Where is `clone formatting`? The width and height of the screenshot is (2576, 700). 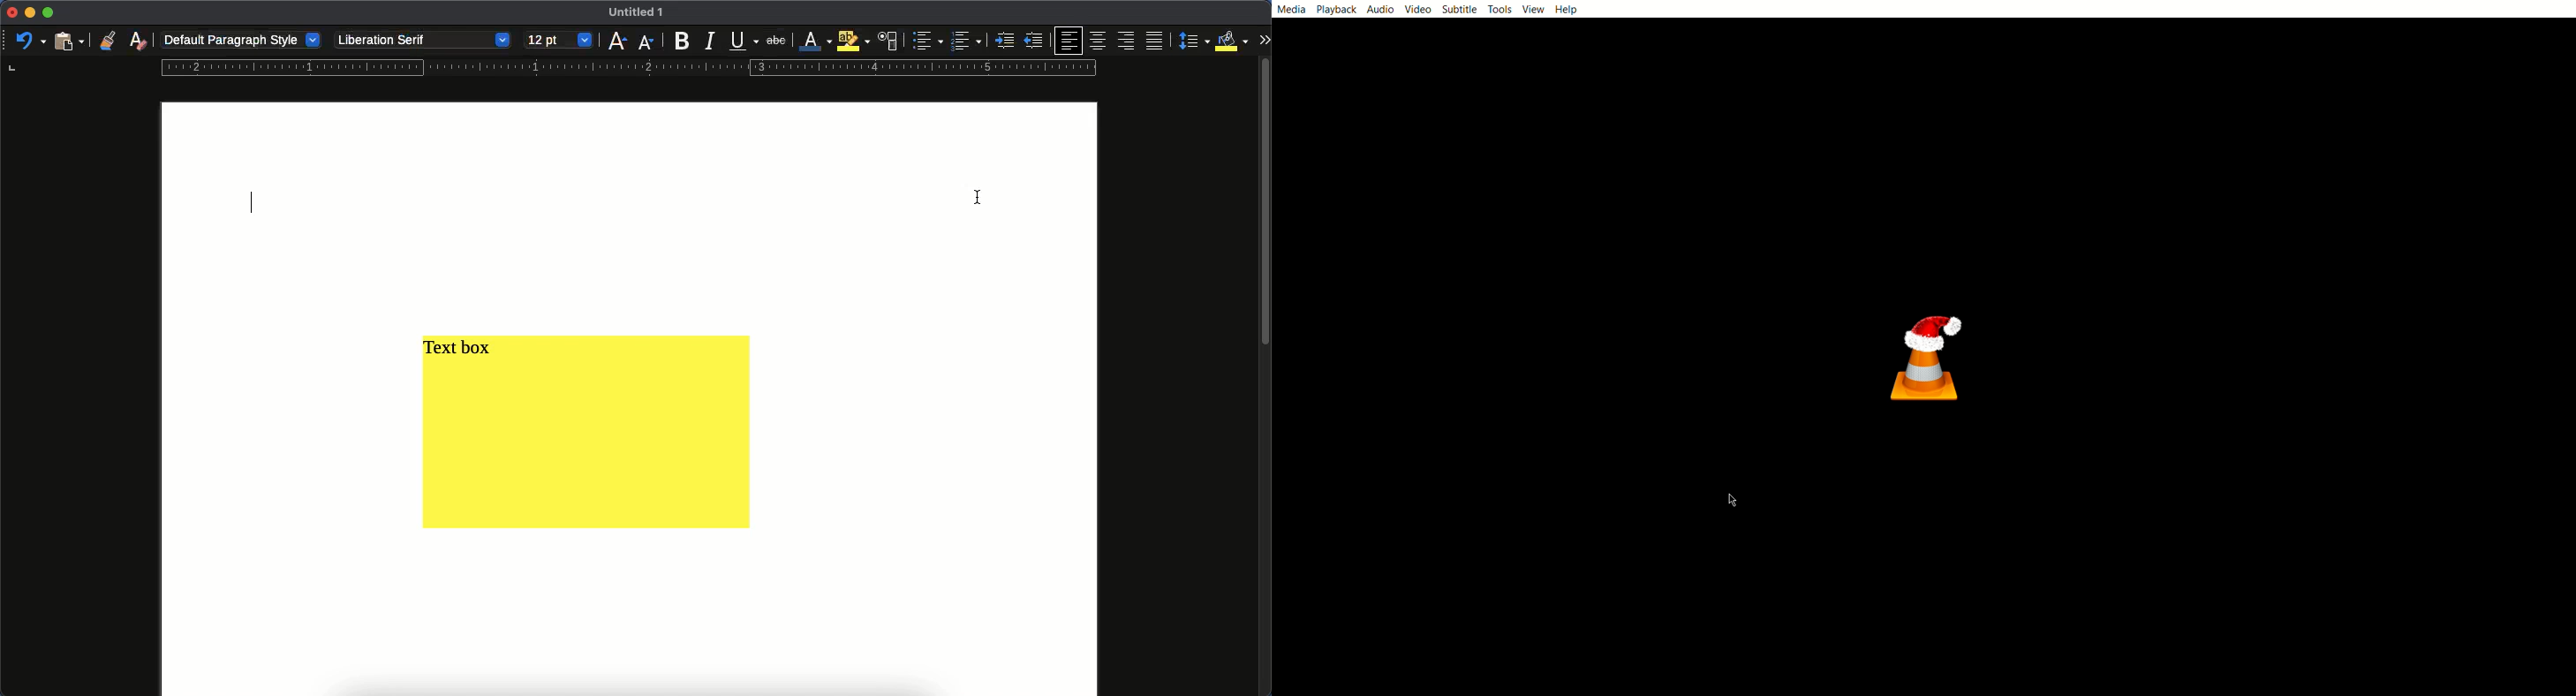
clone formatting is located at coordinates (105, 41).